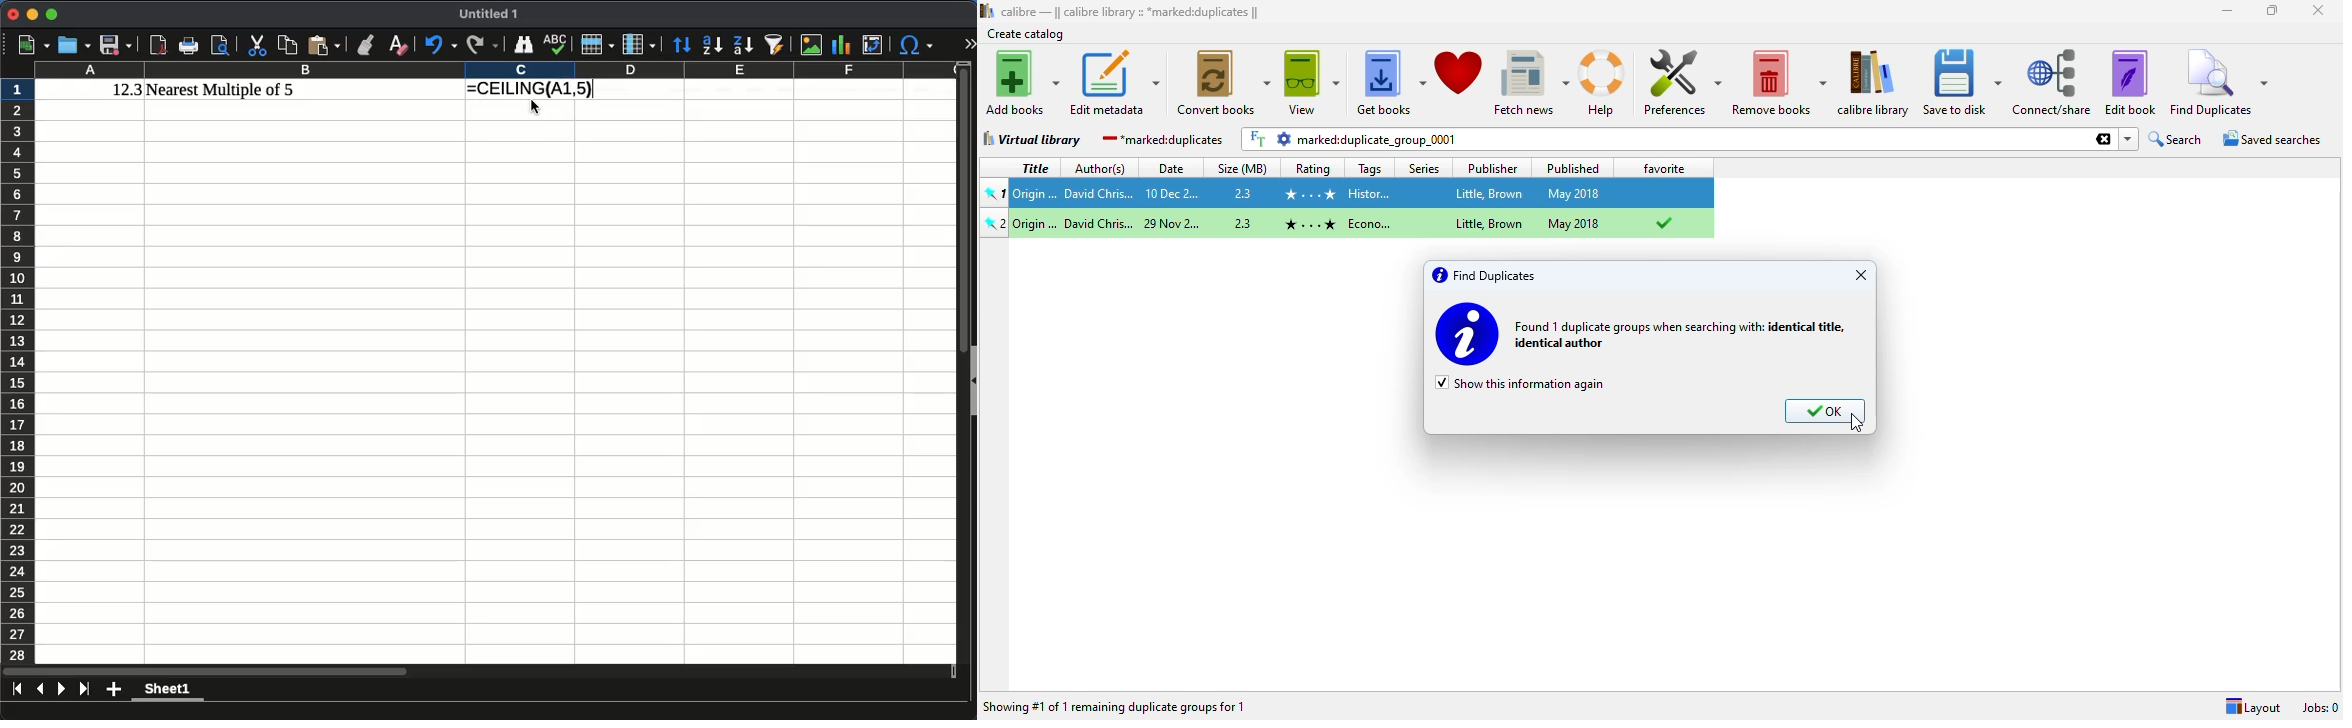 The width and height of the screenshot is (2352, 728). What do you see at coordinates (190, 46) in the screenshot?
I see `print` at bounding box center [190, 46].